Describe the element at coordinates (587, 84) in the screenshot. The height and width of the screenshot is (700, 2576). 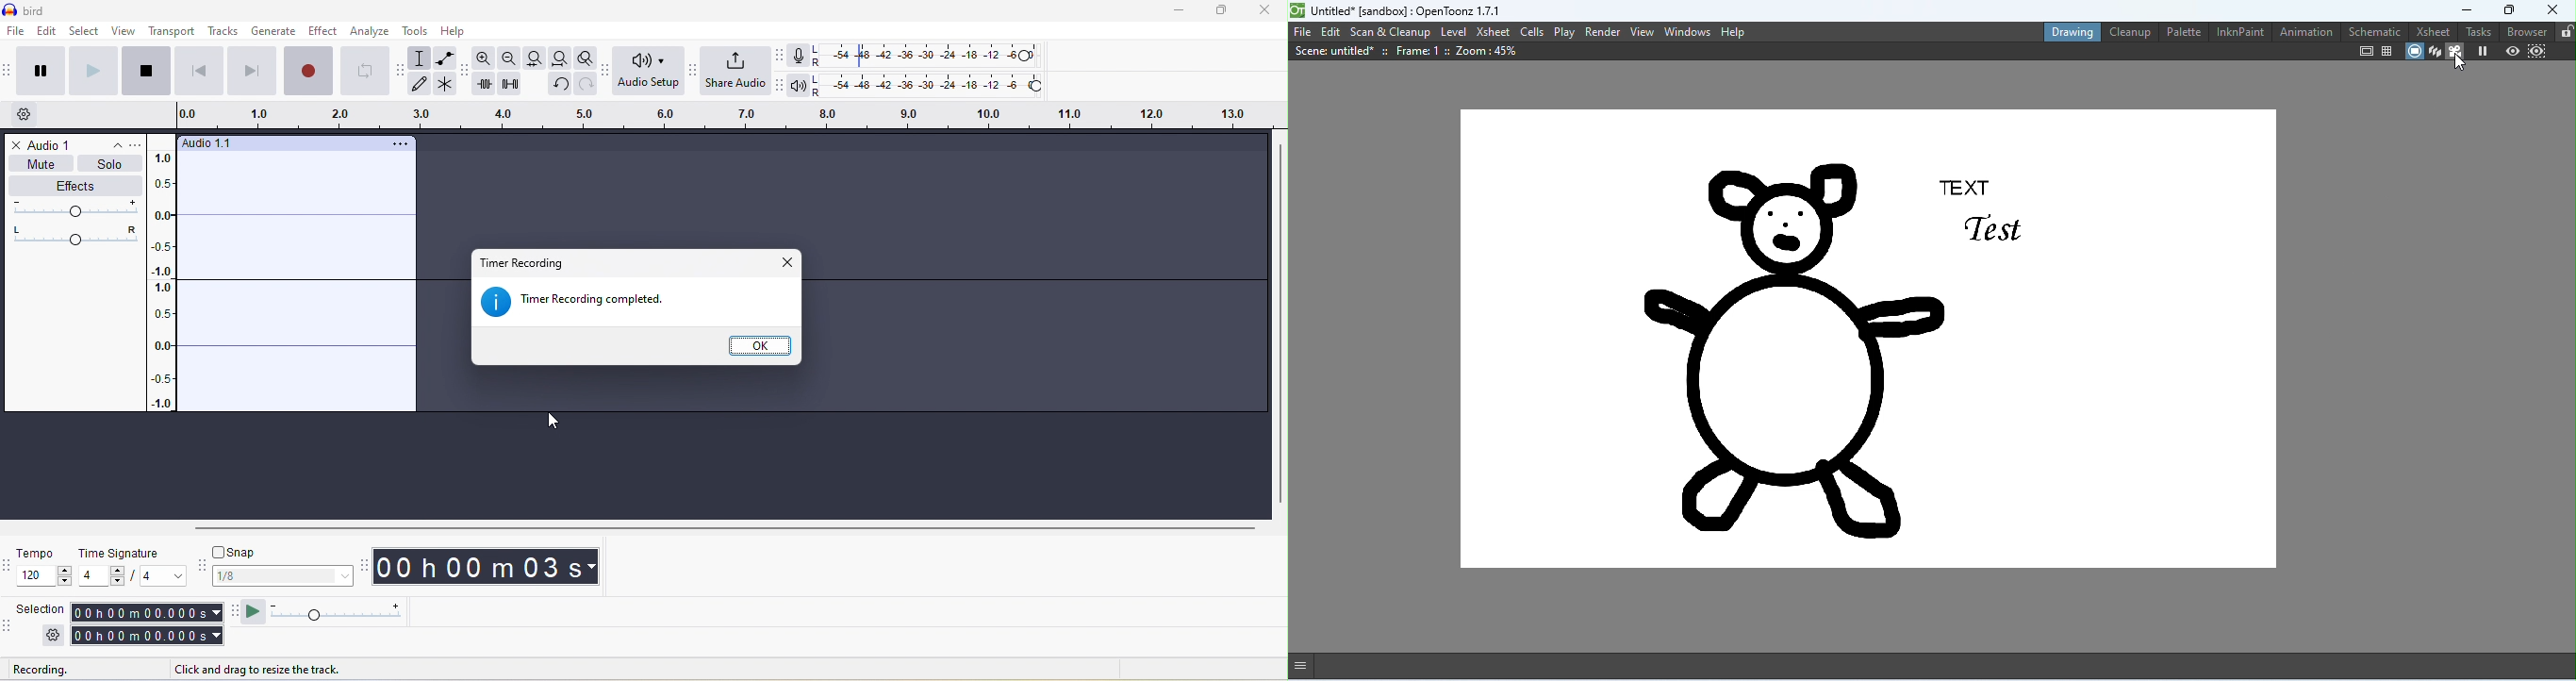
I see `redo` at that location.